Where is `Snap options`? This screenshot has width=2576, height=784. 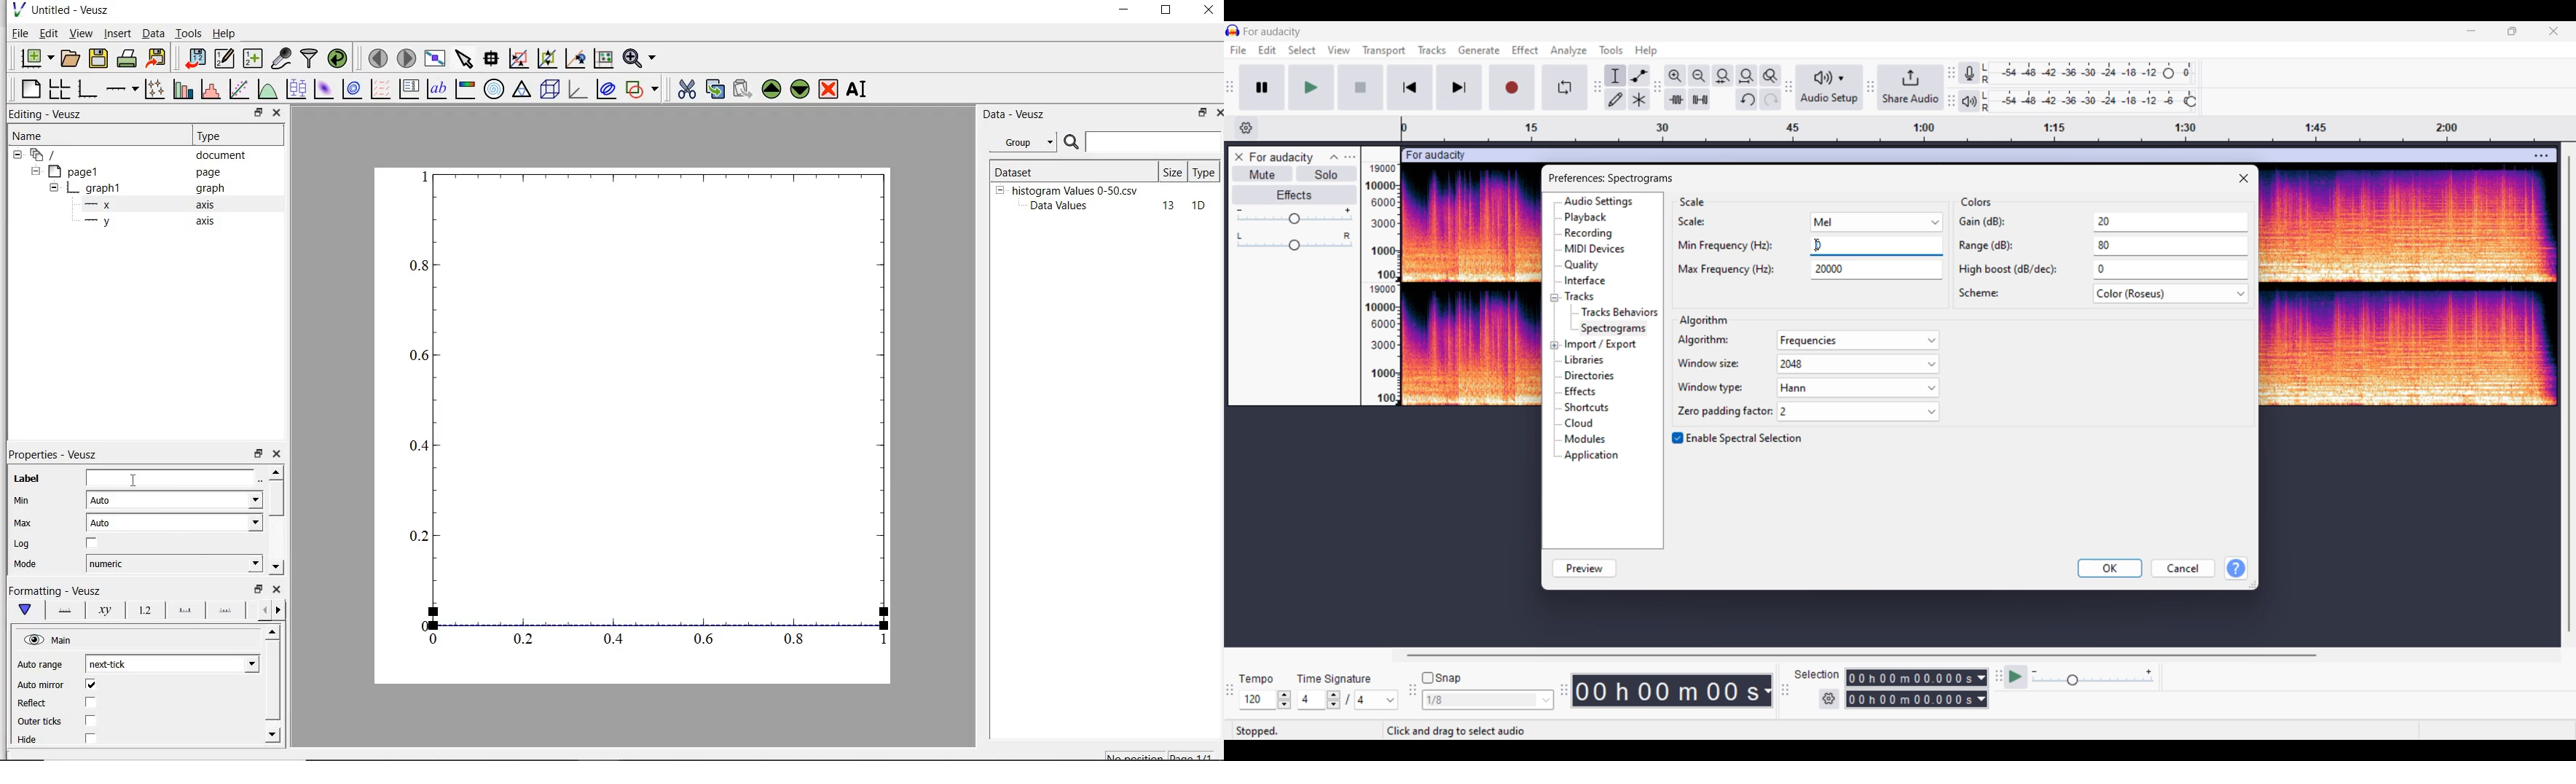
Snap options is located at coordinates (1488, 700).